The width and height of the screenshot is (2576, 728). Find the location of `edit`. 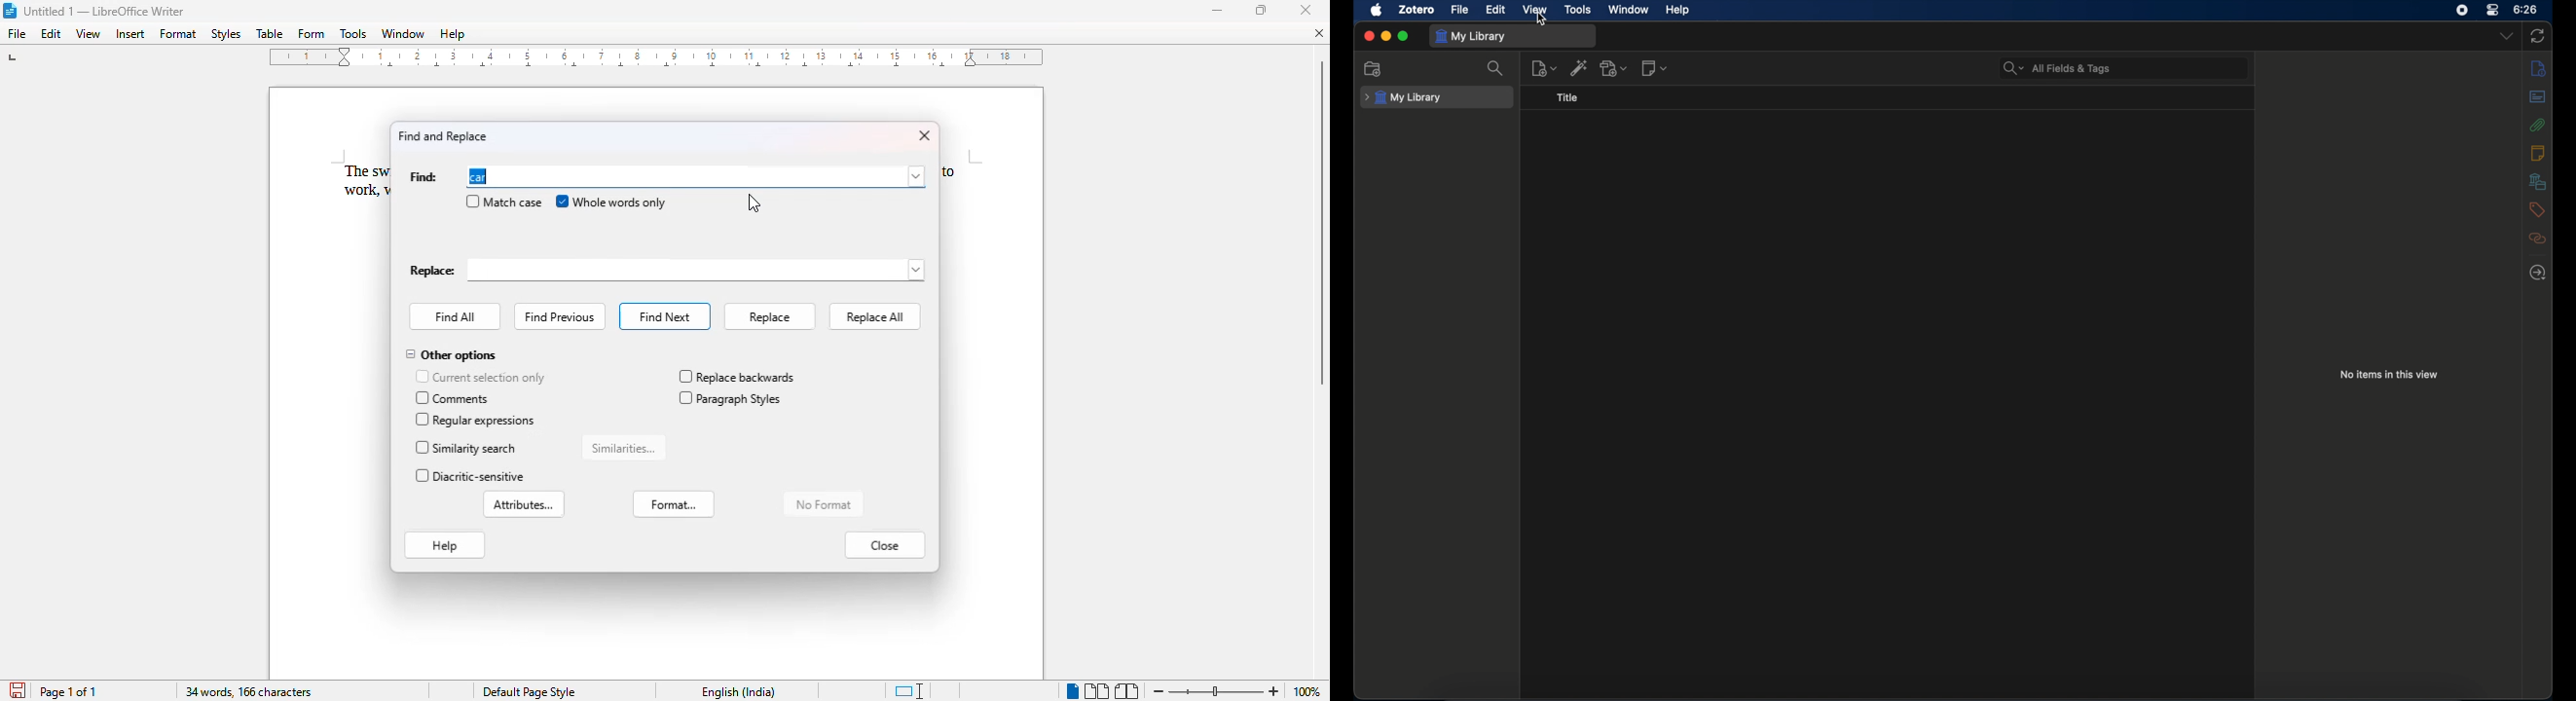

edit is located at coordinates (52, 33).